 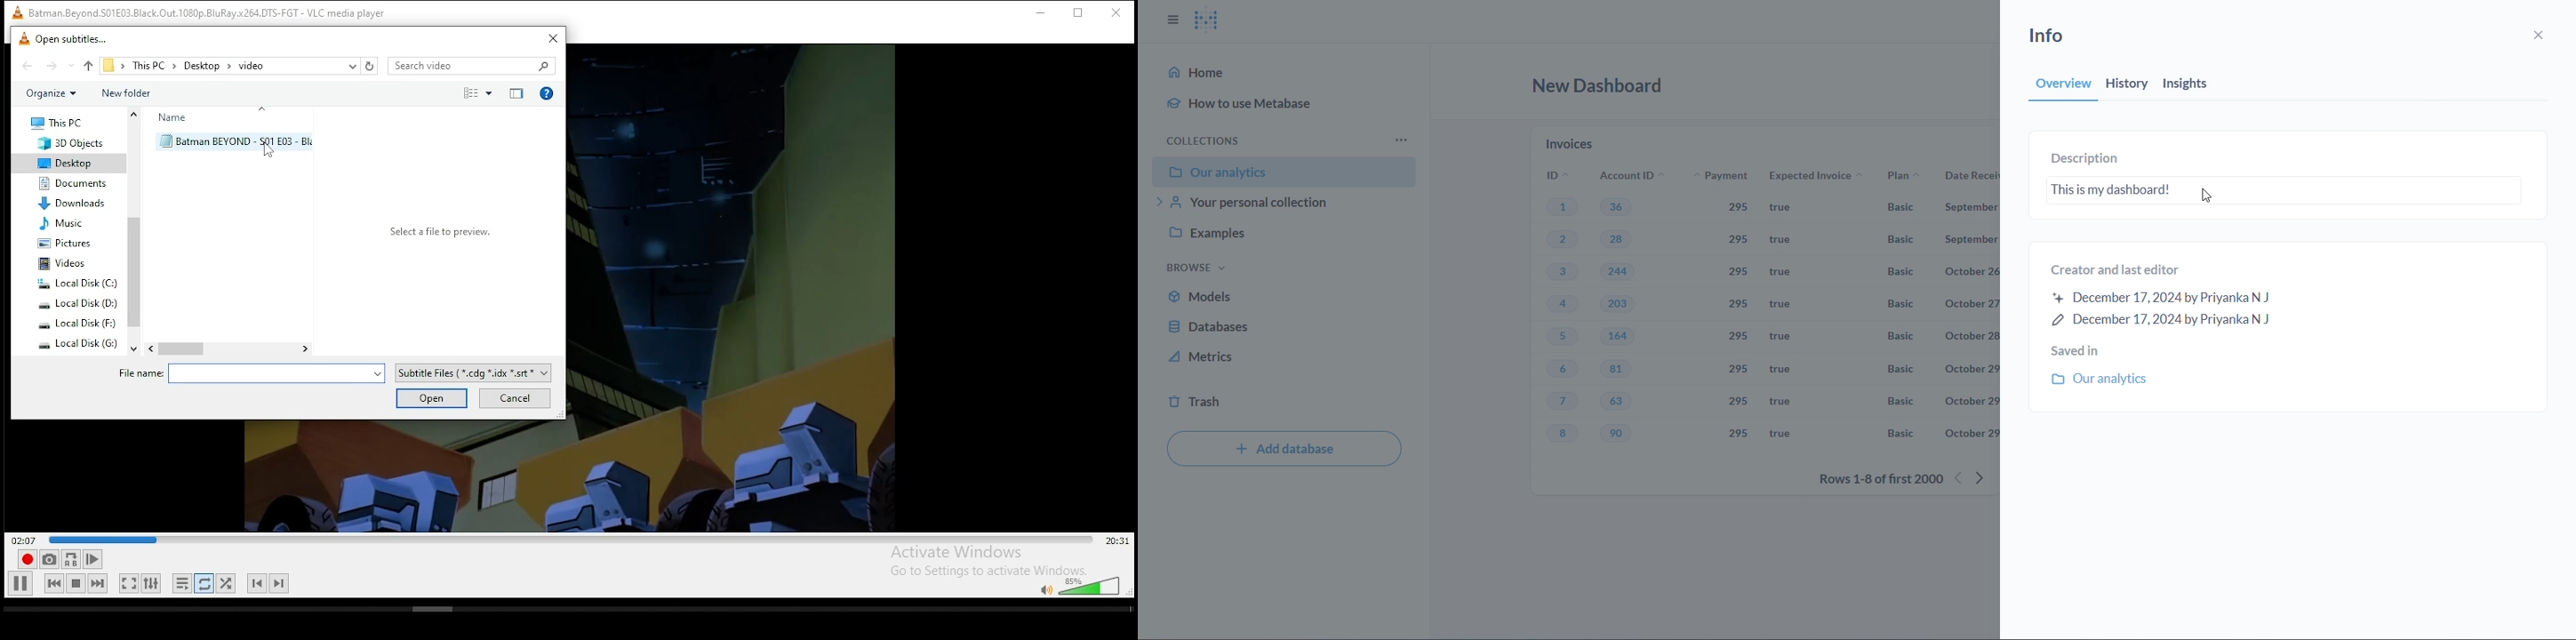 I want to click on 2, so click(x=1564, y=239).